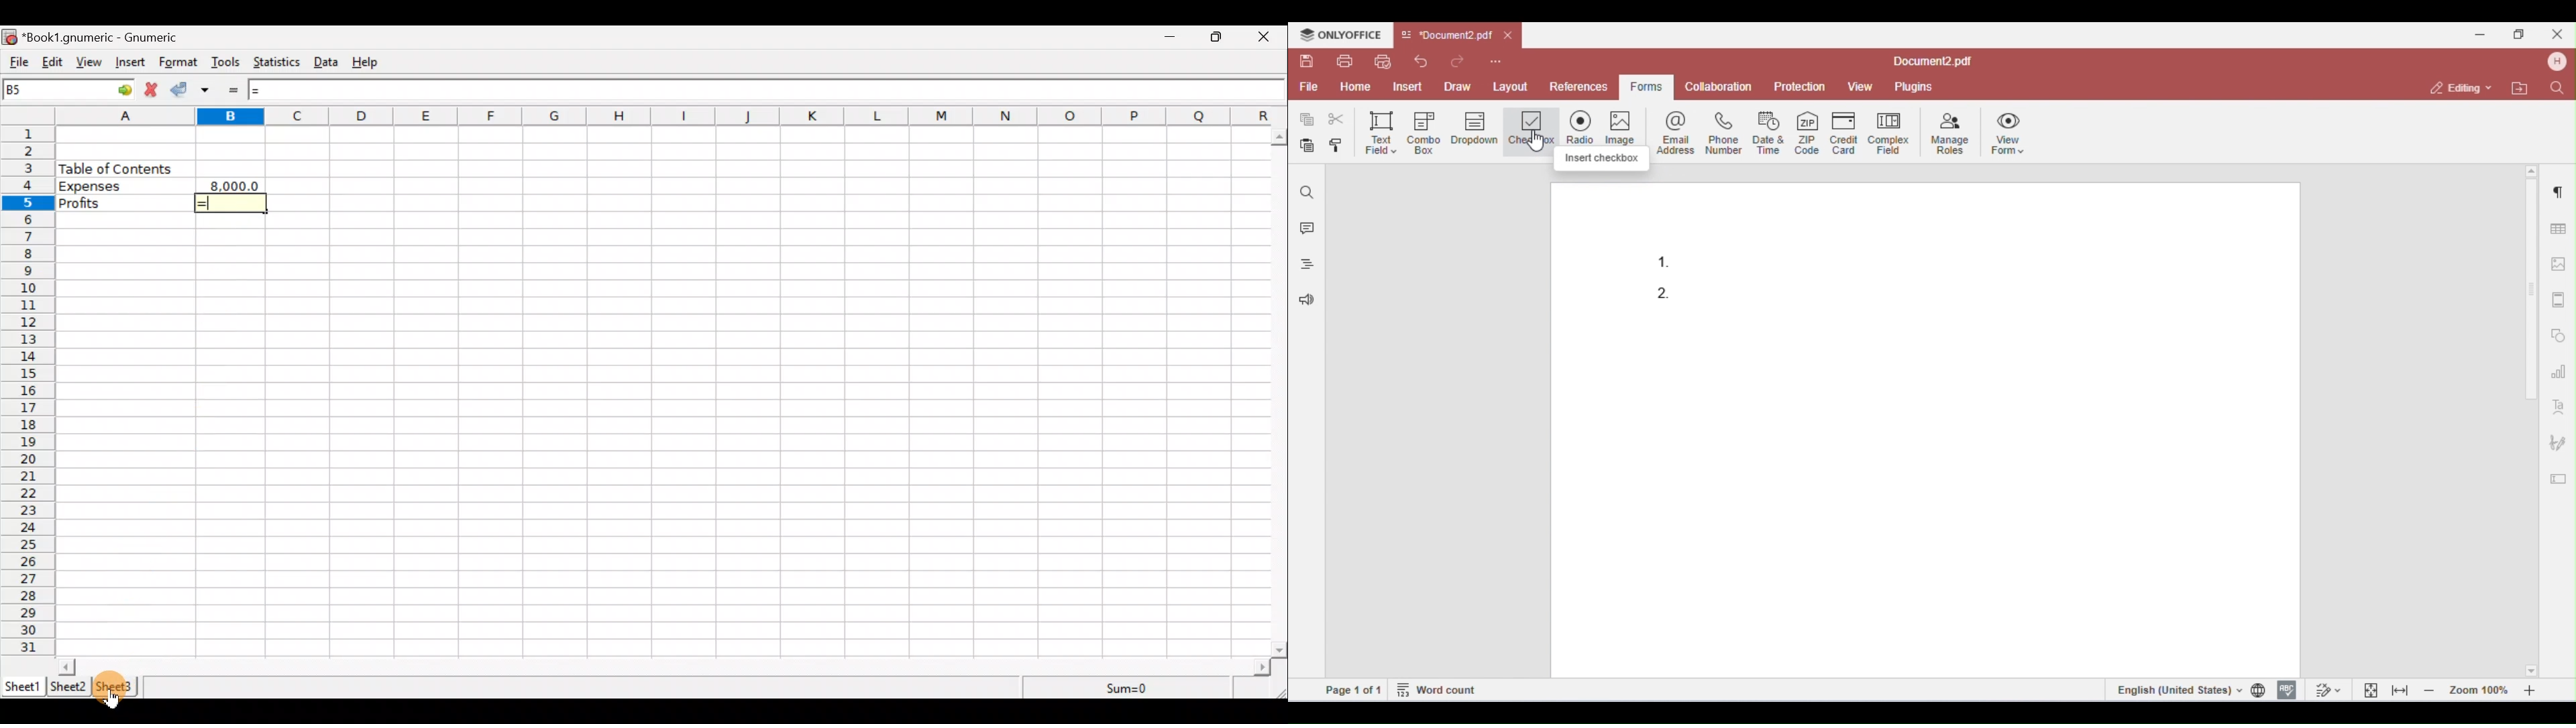 The height and width of the screenshot is (728, 2576). What do you see at coordinates (154, 91) in the screenshot?
I see `Cancel change` at bounding box center [154, 91].